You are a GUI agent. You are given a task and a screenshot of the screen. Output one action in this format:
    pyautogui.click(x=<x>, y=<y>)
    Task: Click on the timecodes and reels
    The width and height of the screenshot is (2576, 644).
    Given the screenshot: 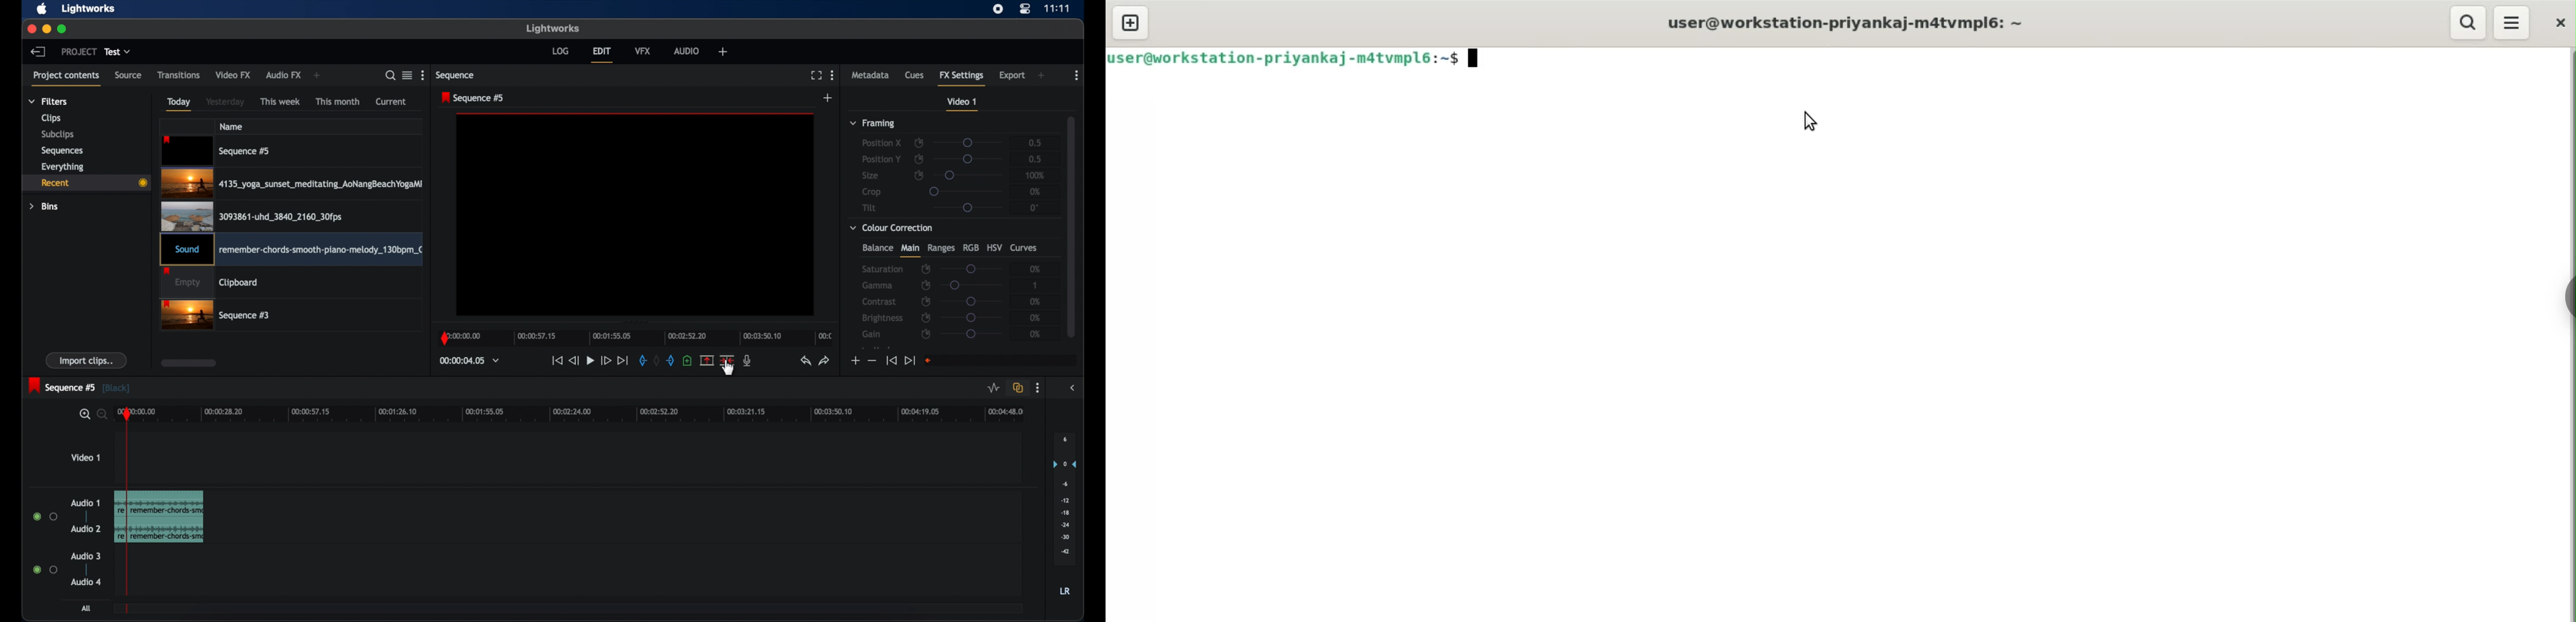 What is the action you would take?
    pyautogui.click(x=469, y=361)
    